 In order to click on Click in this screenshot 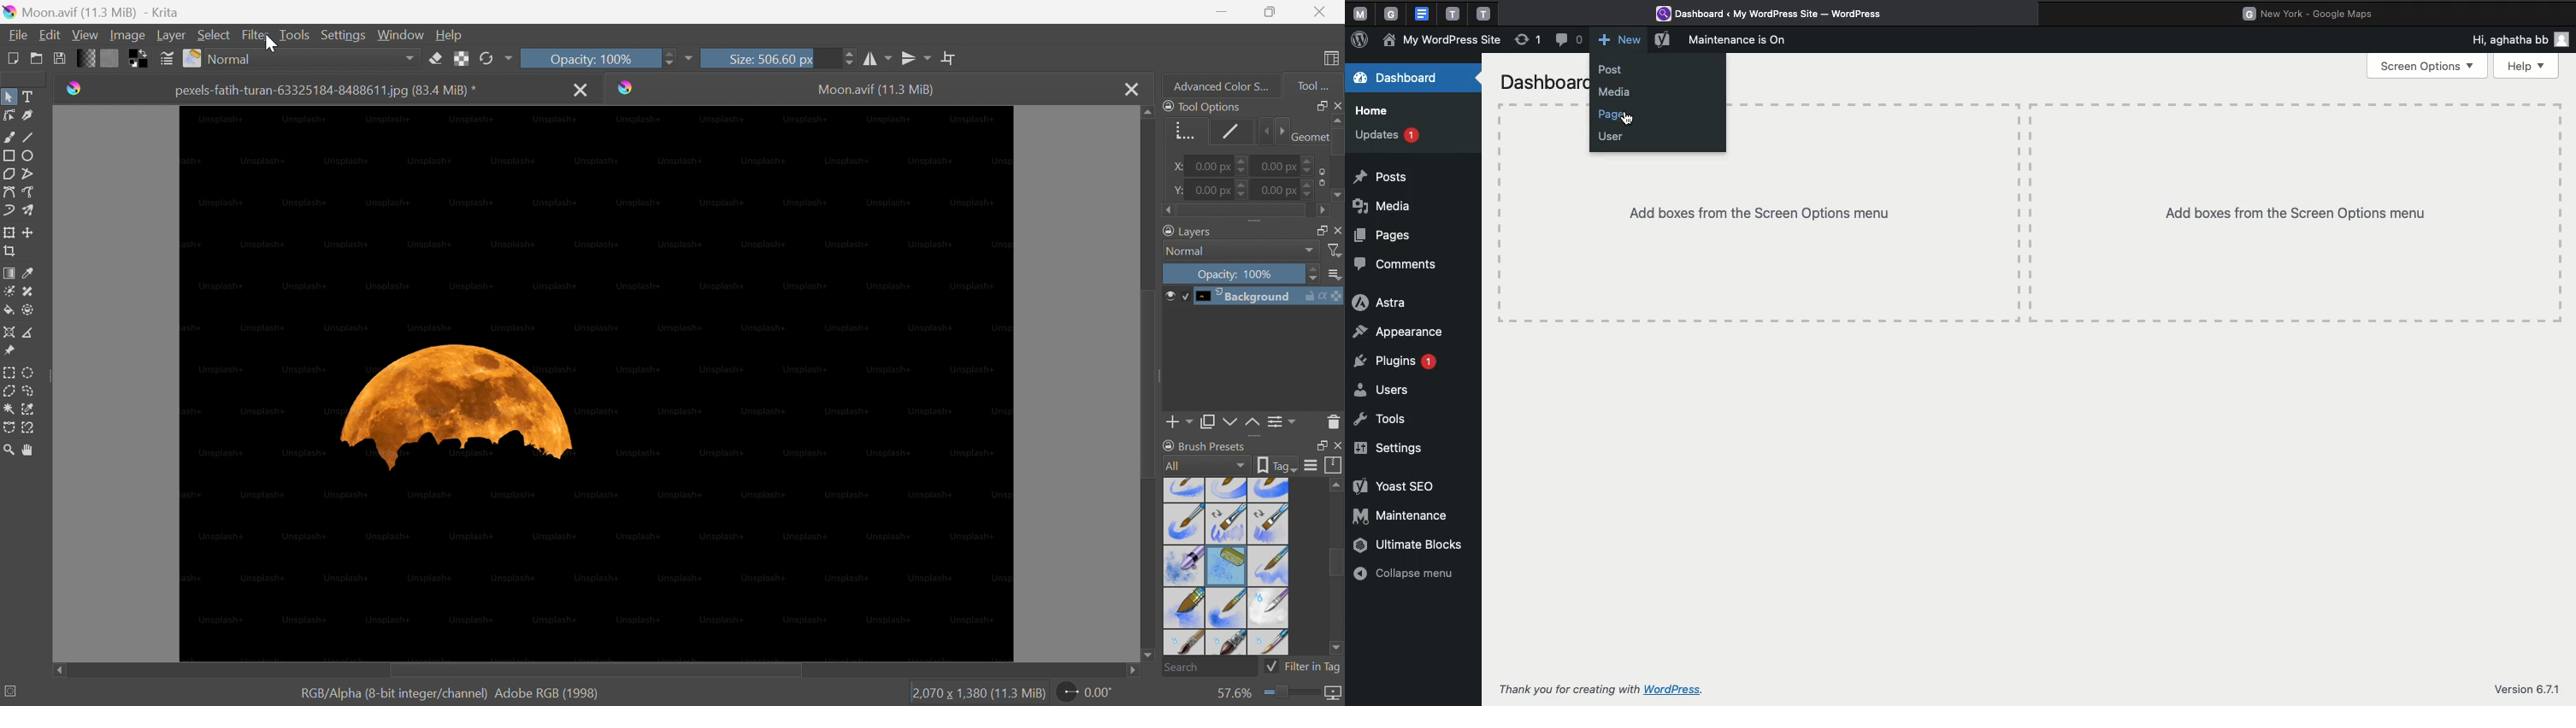, I will do `click(1626, 119)`.